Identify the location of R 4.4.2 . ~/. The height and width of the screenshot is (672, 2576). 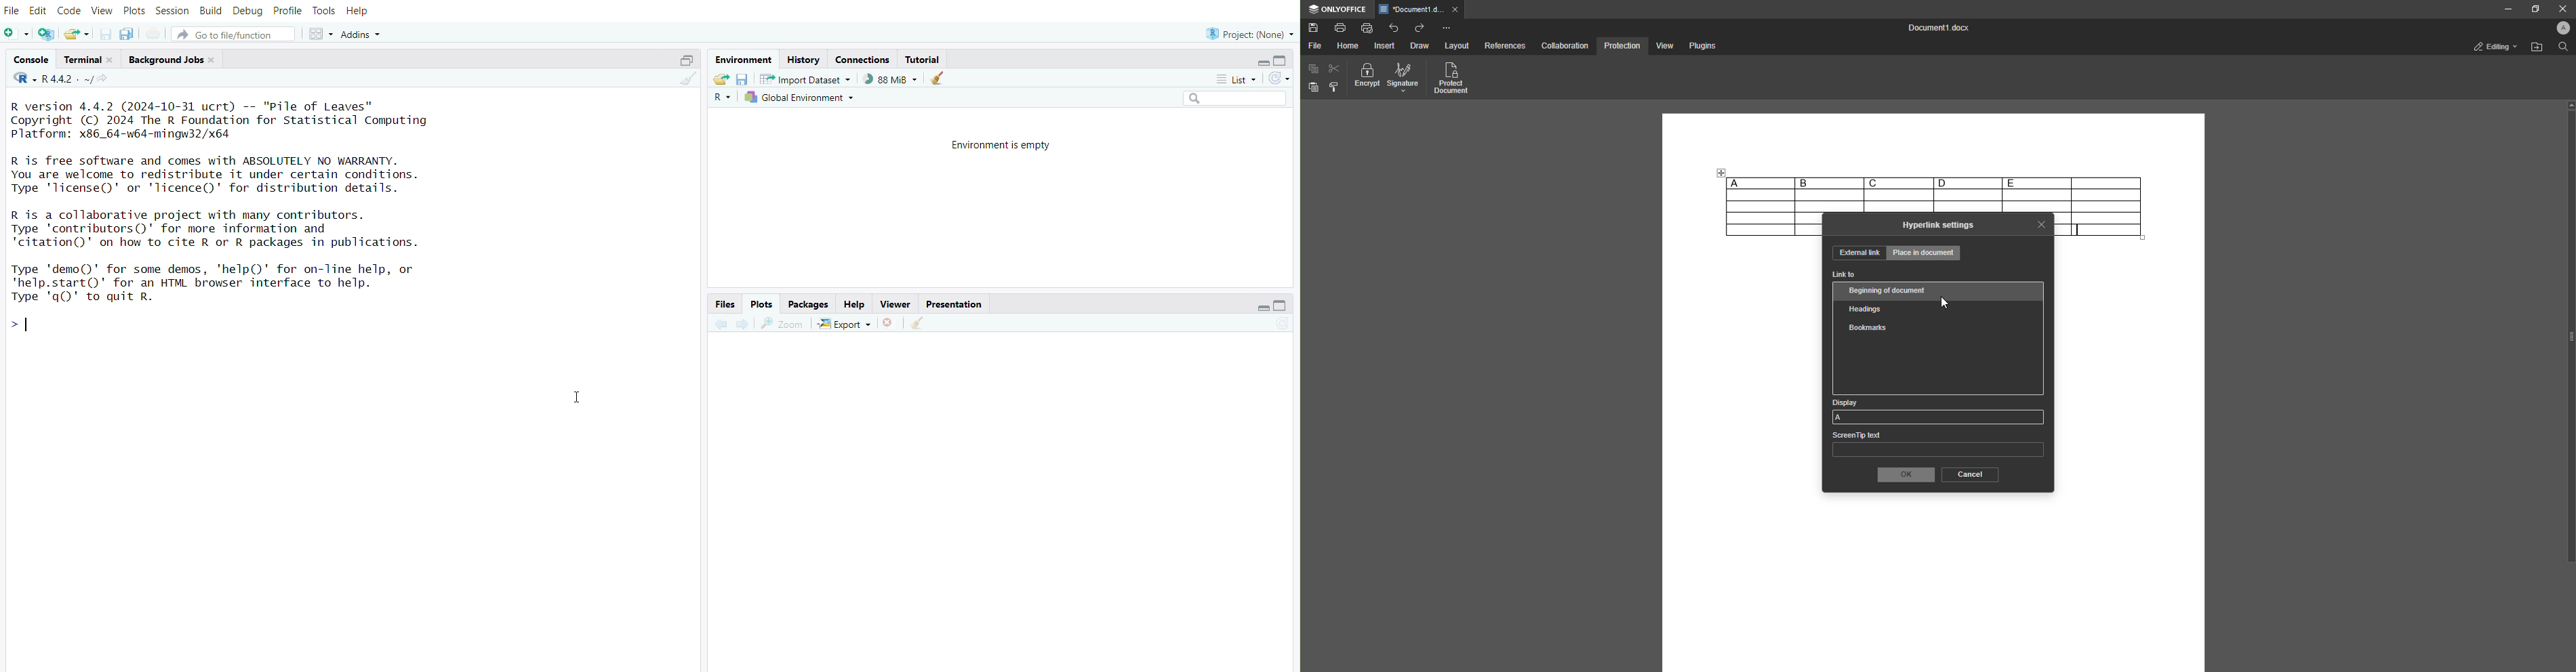
(69, 79).